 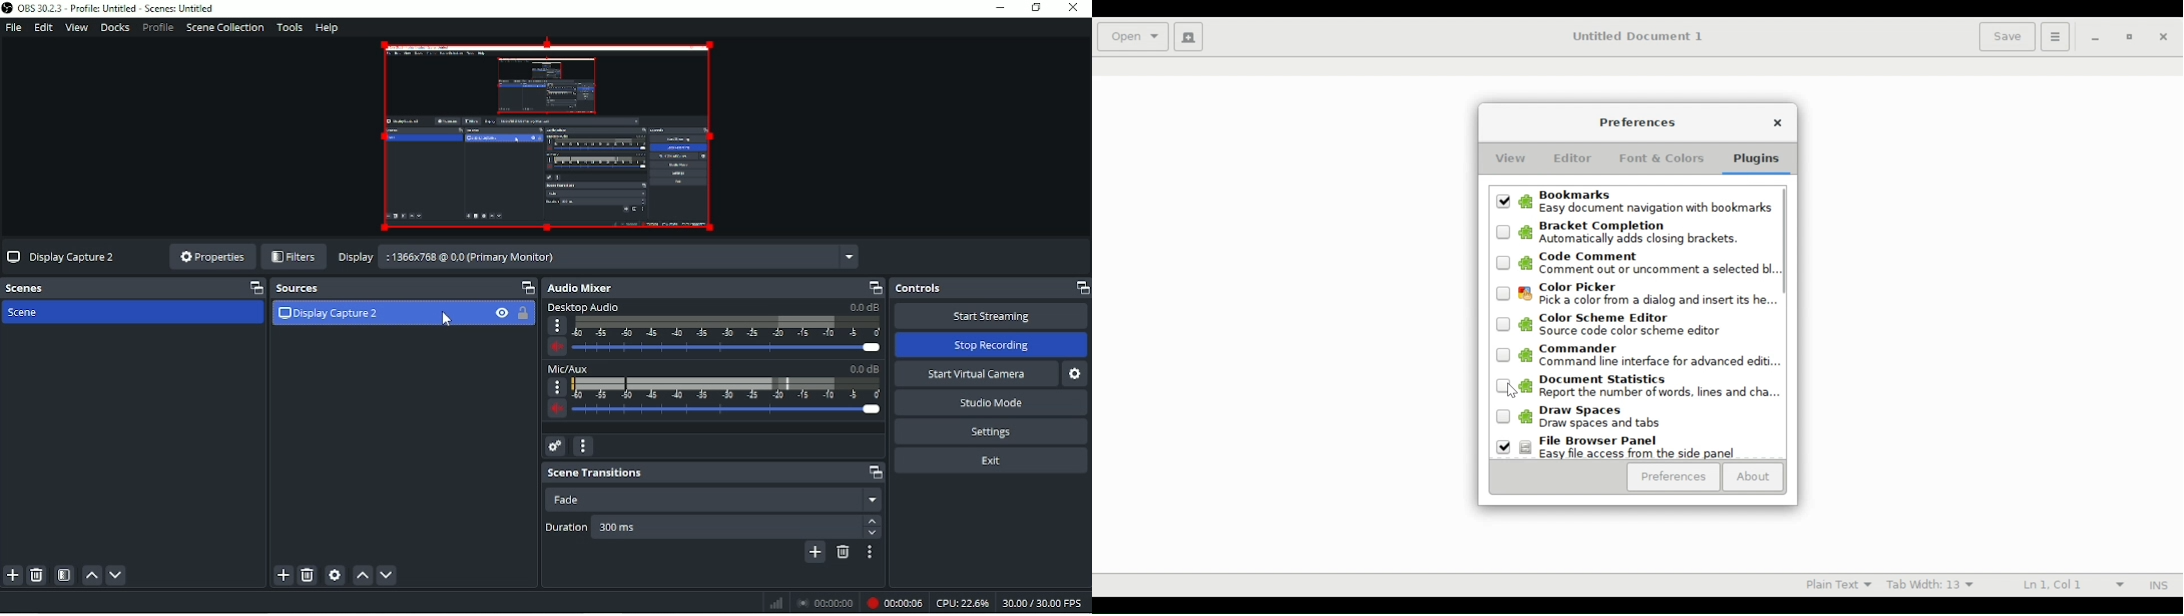 I want to click on Remove selected scene, so click(x=37, y=575).